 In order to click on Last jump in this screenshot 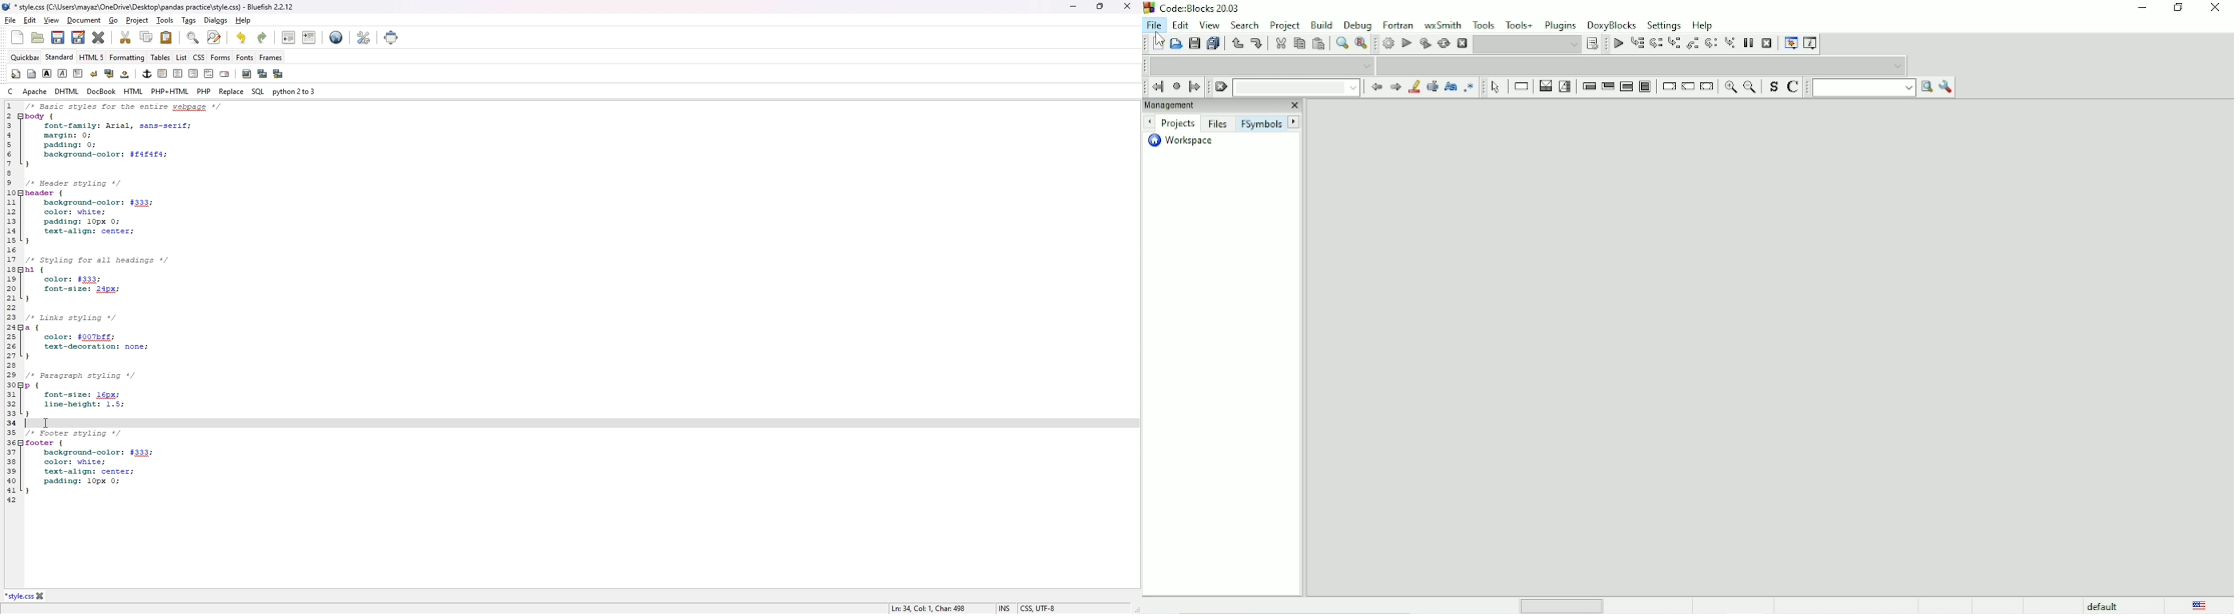, I will do `click(1176, 87)`.